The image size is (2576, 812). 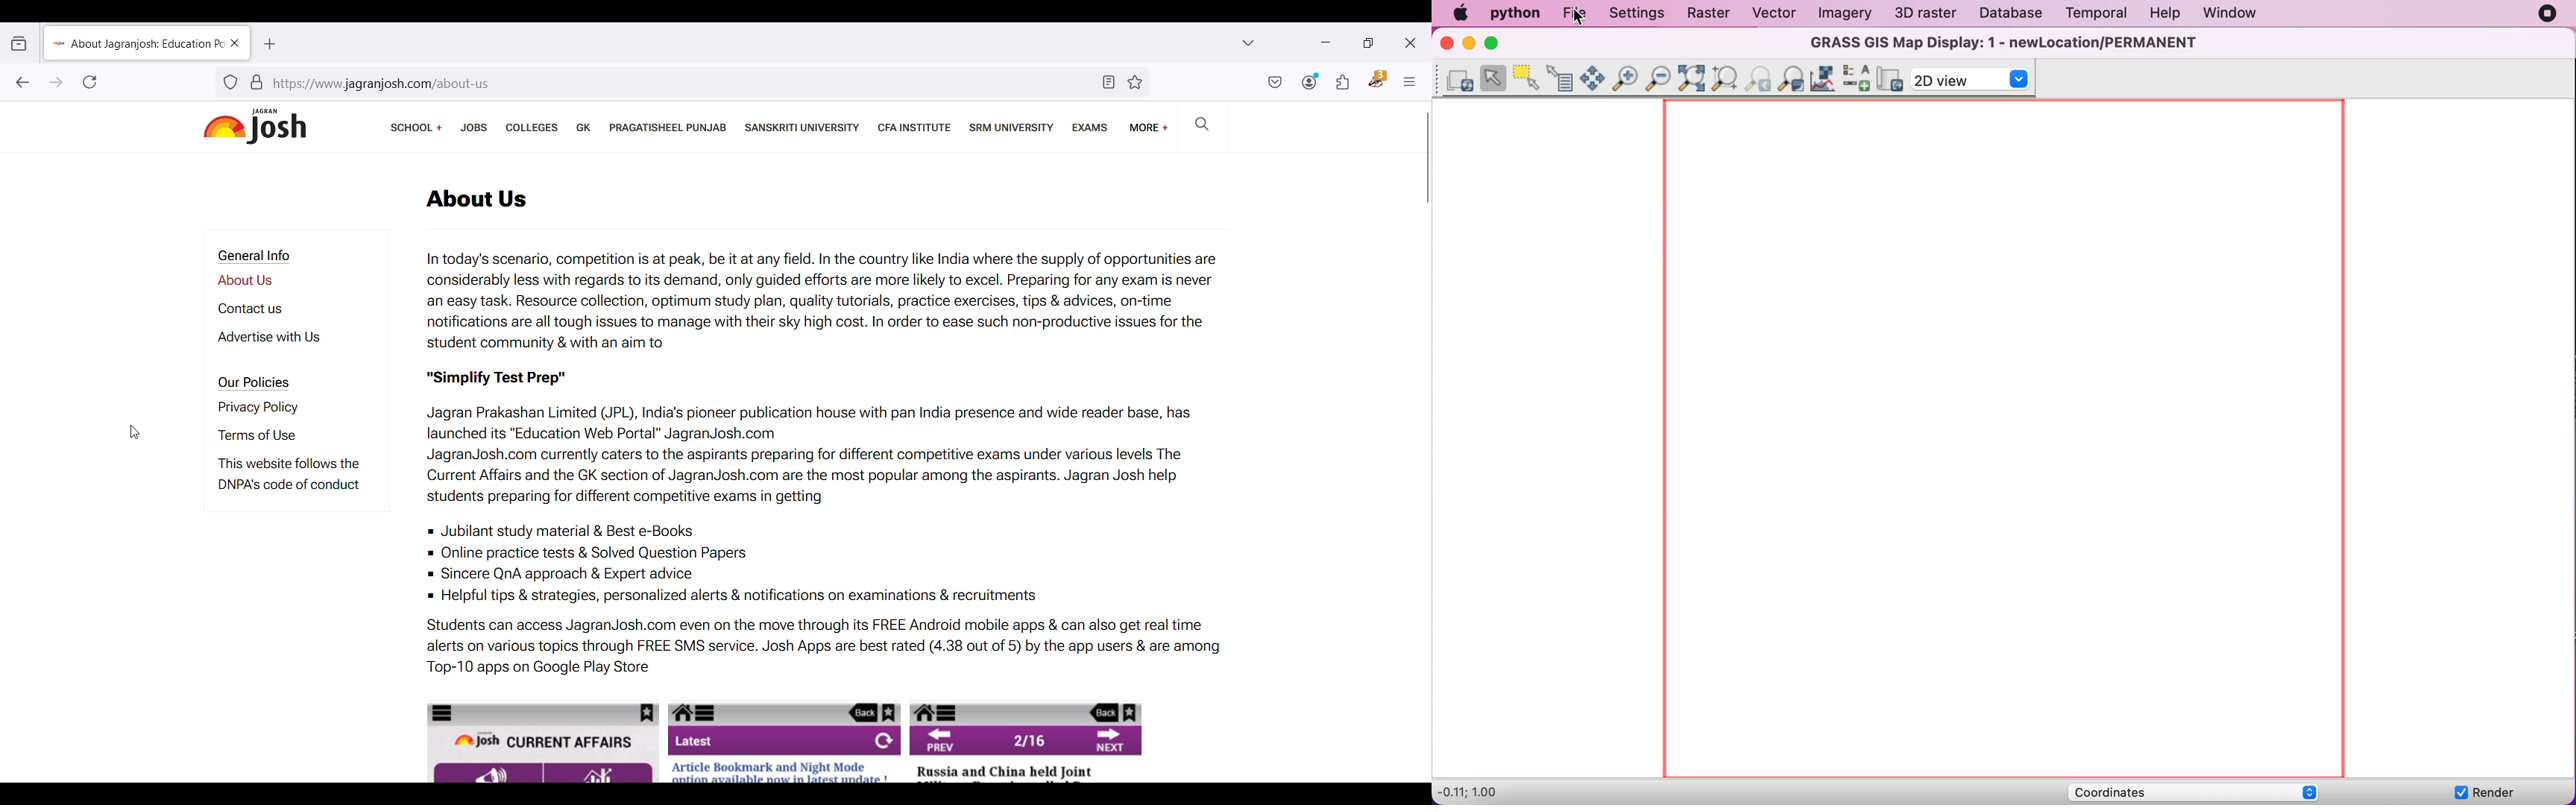 What do you see at coordinates (1311, 81) in the screenshot?
I see `Account` at bounding box center [1311, 81].